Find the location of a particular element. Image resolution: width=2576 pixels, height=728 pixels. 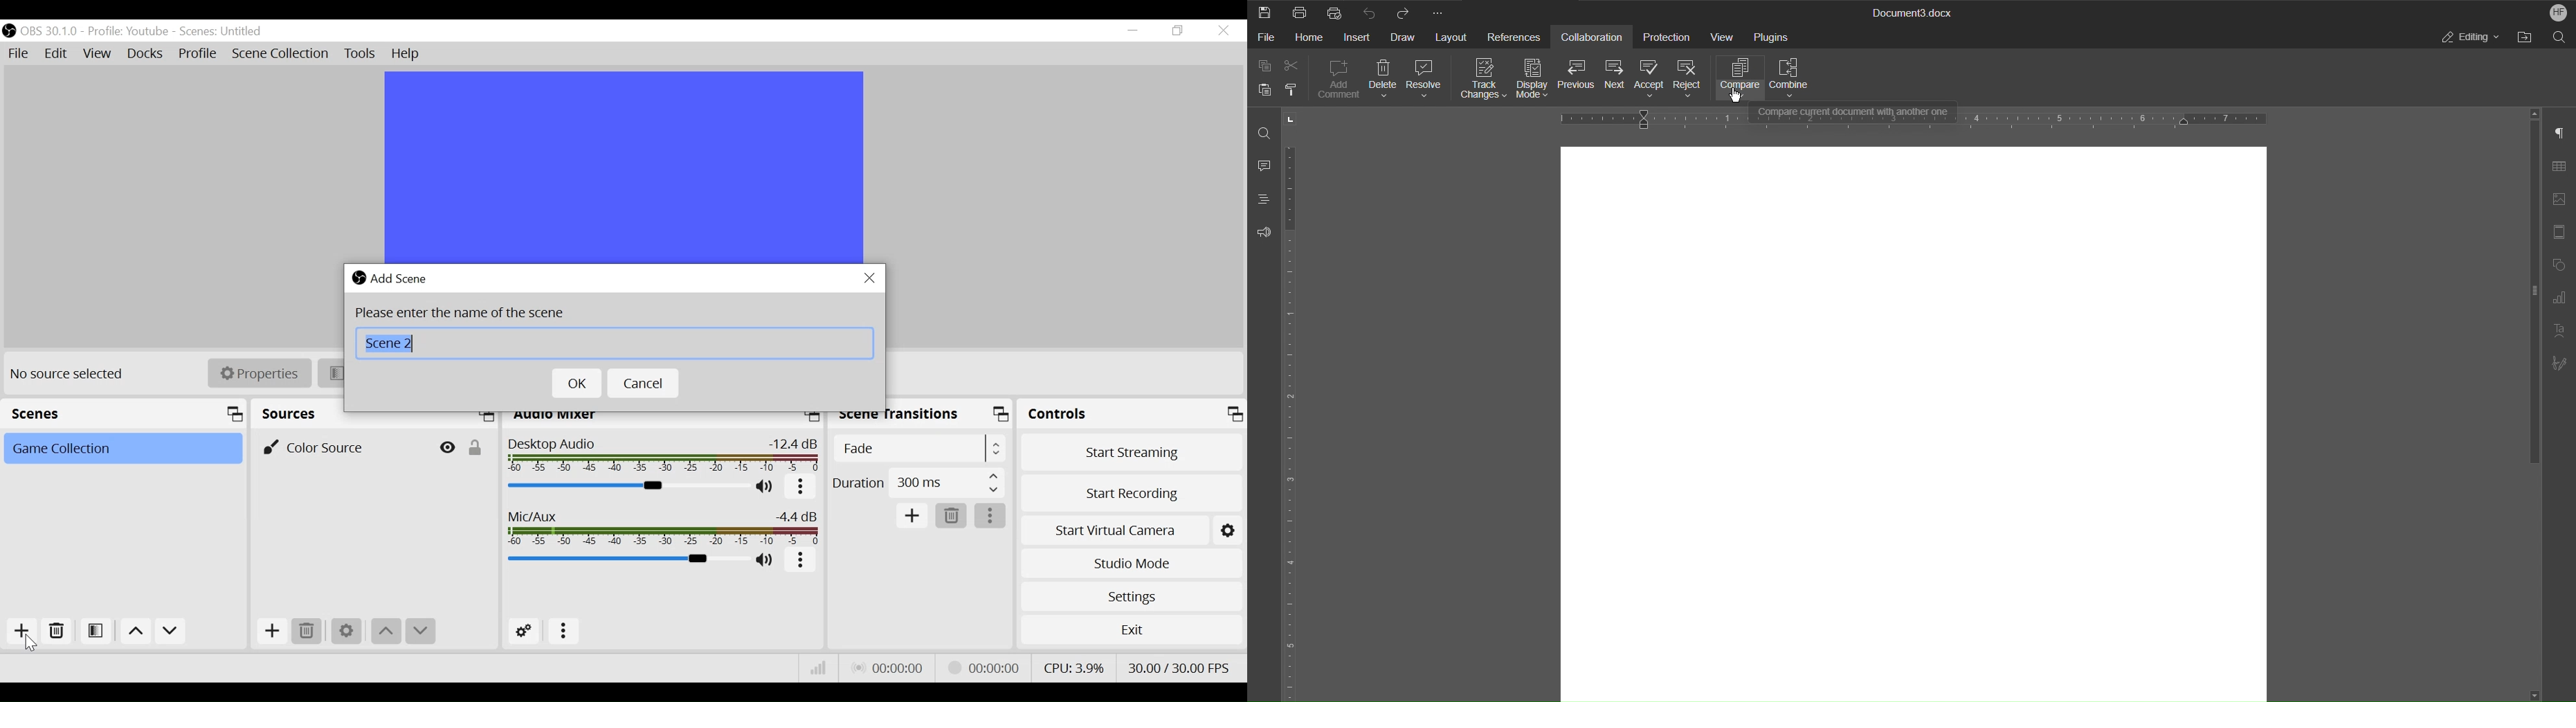

Plugins is located at coordinates (1773, 36).